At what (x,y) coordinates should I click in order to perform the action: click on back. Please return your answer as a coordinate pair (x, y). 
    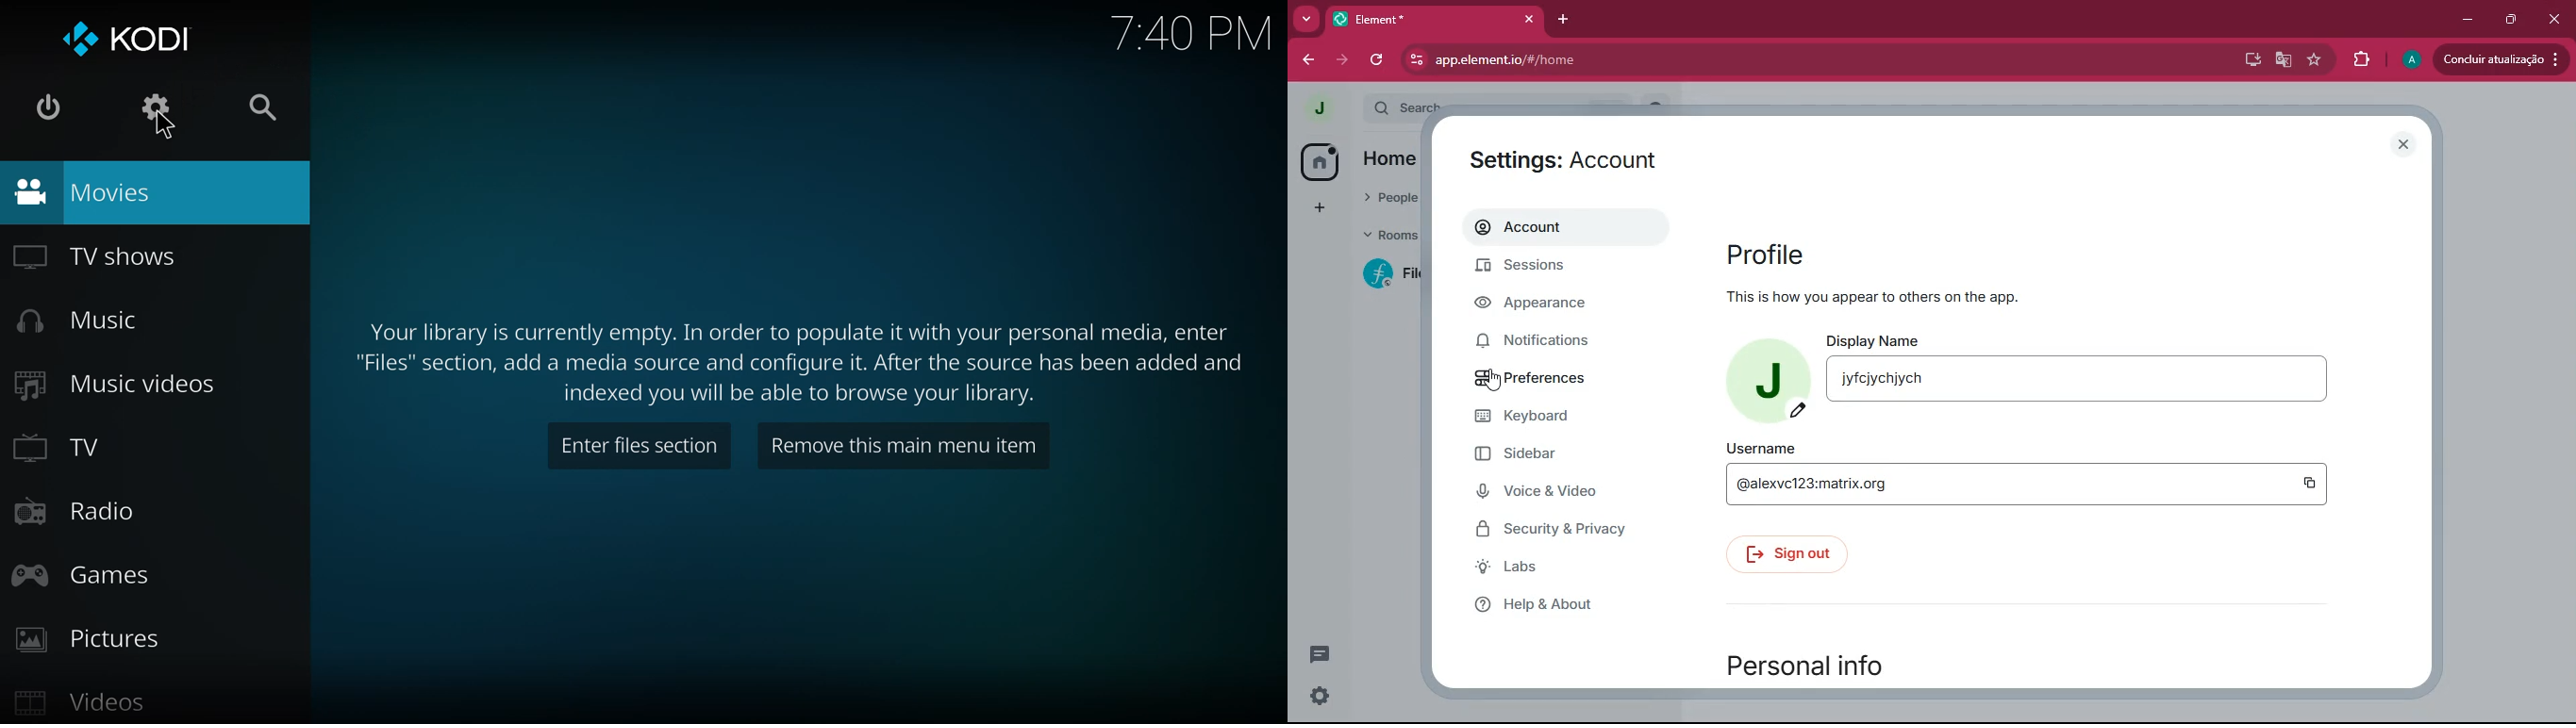
    Looking at the image, I should click on (1309, 60).